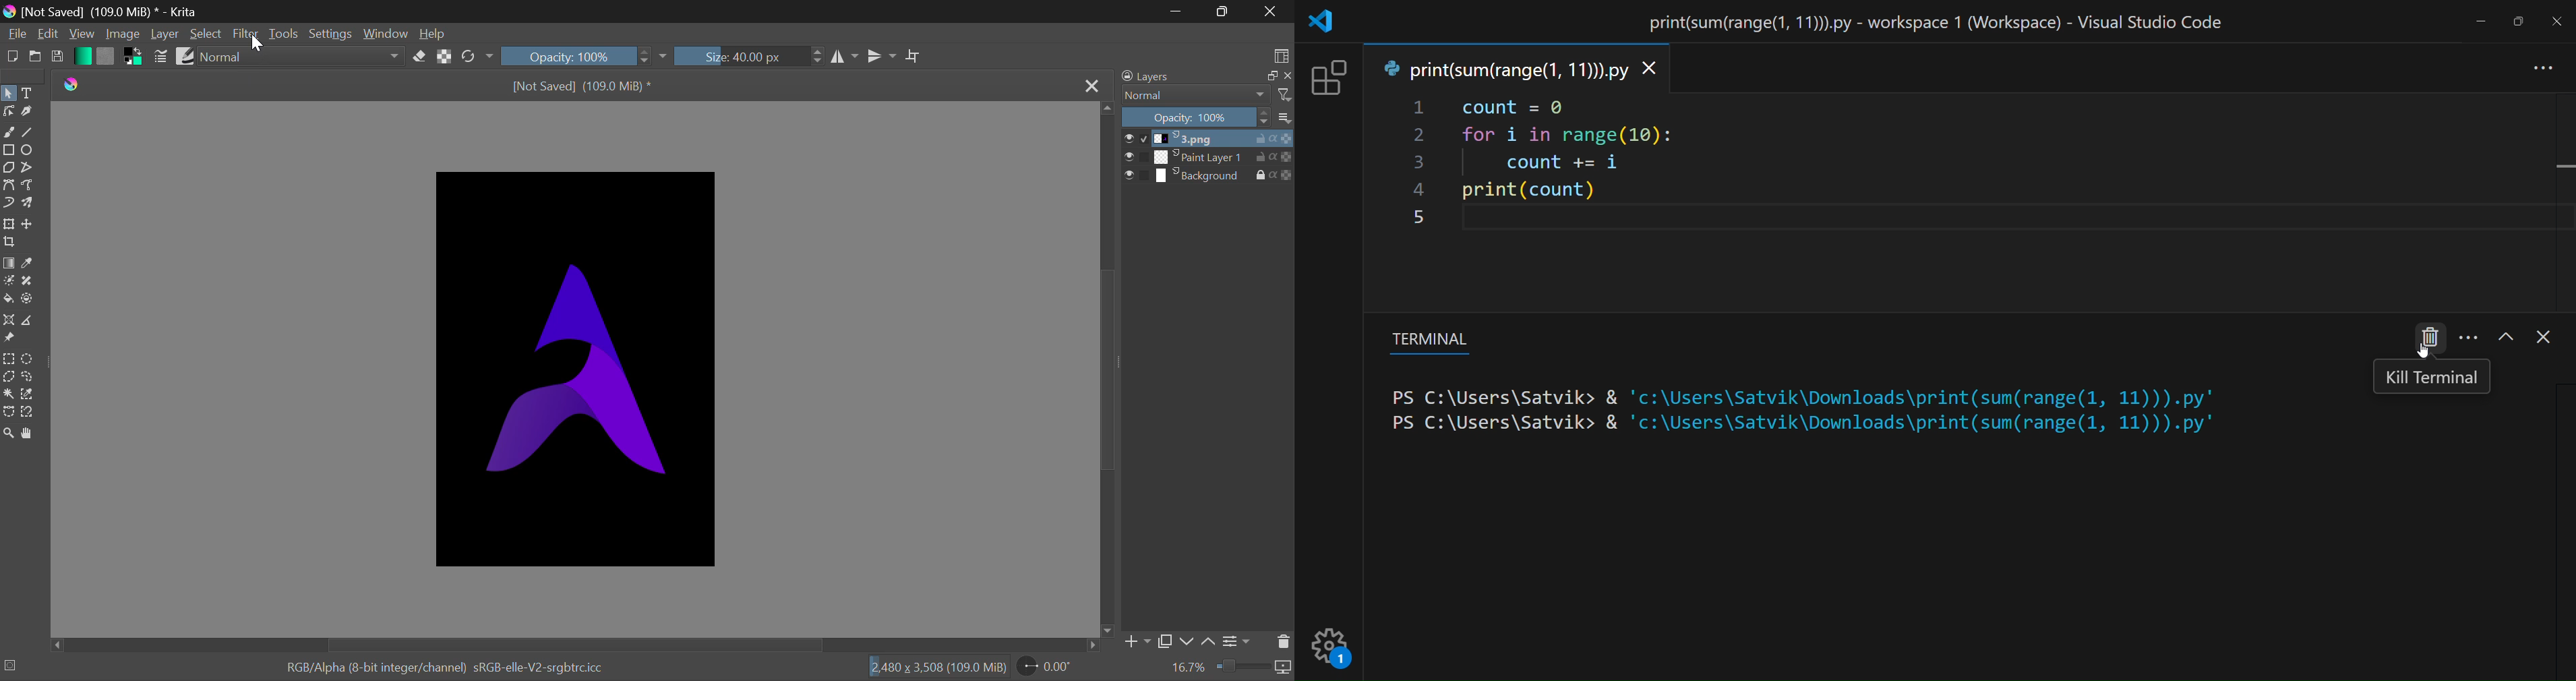 This screenshot has width=2576, height=700. What do you see at coordinates (1254, 668) in the screenshot?
I see `zoom slider` at bounding box center [1254, 668].